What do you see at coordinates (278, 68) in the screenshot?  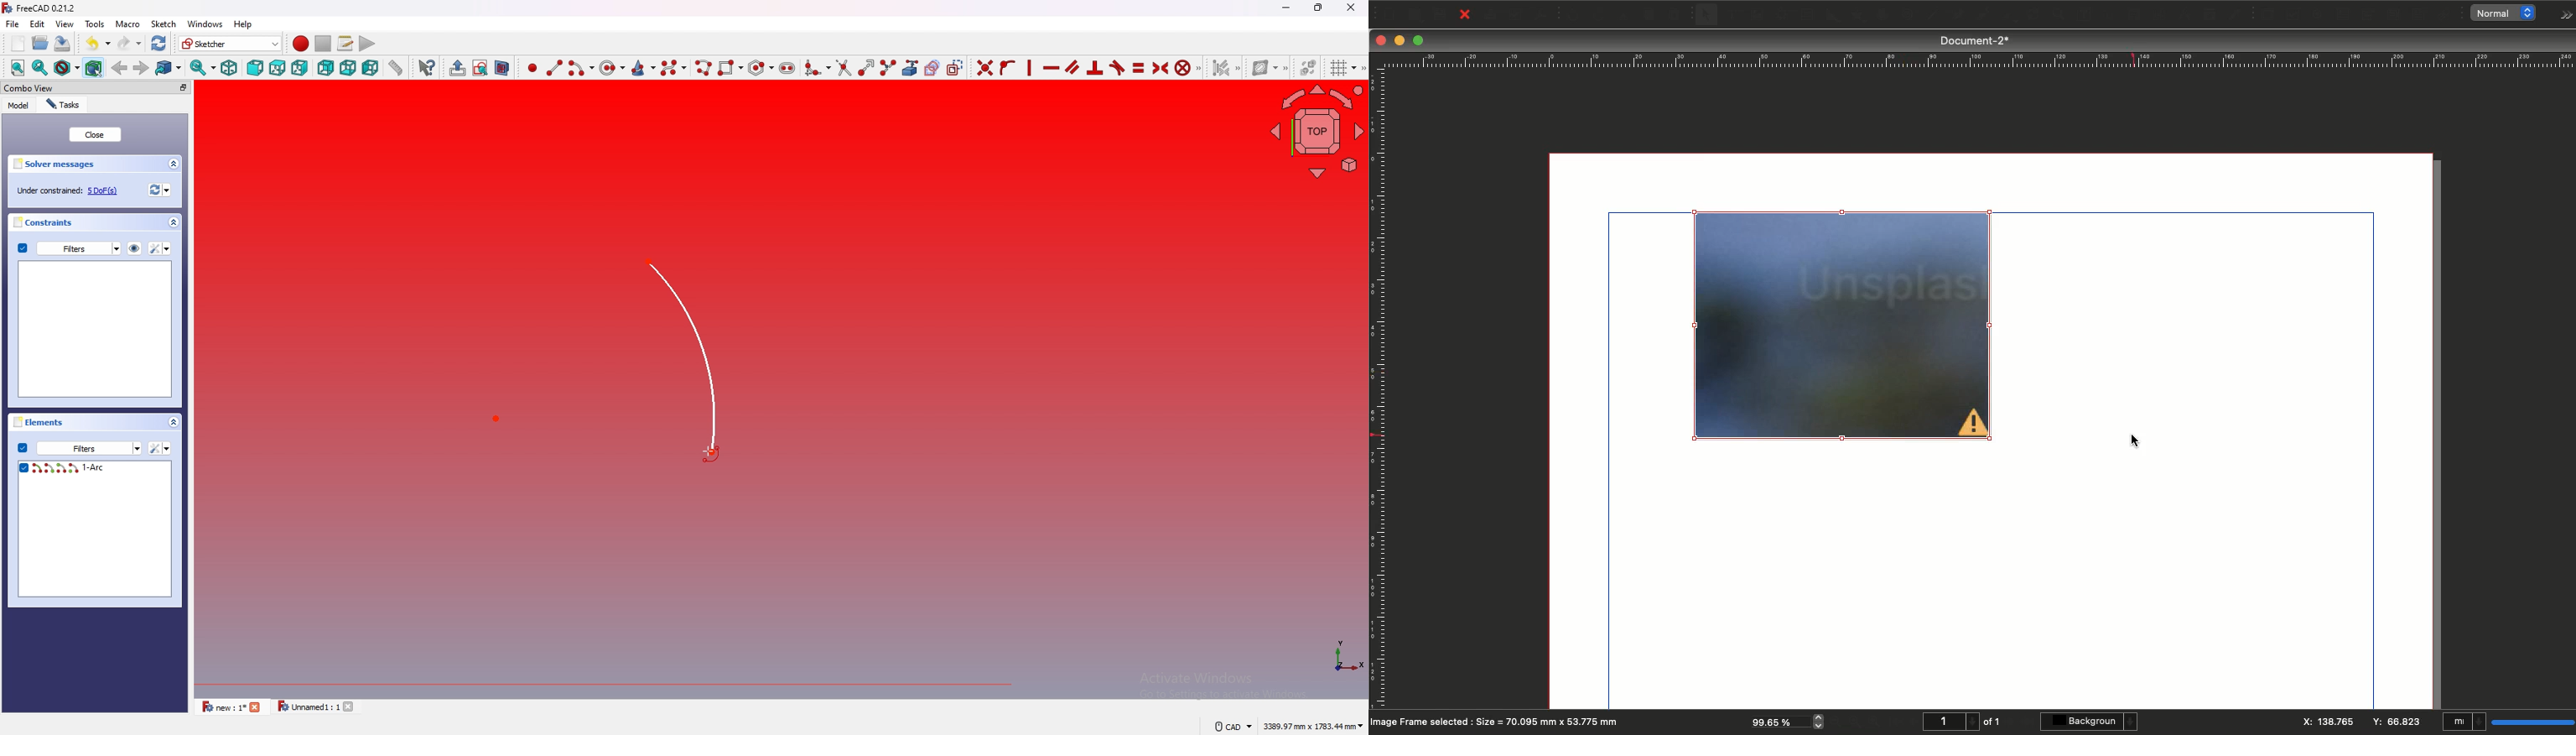 I see `top` at bounding box center [278, 68].